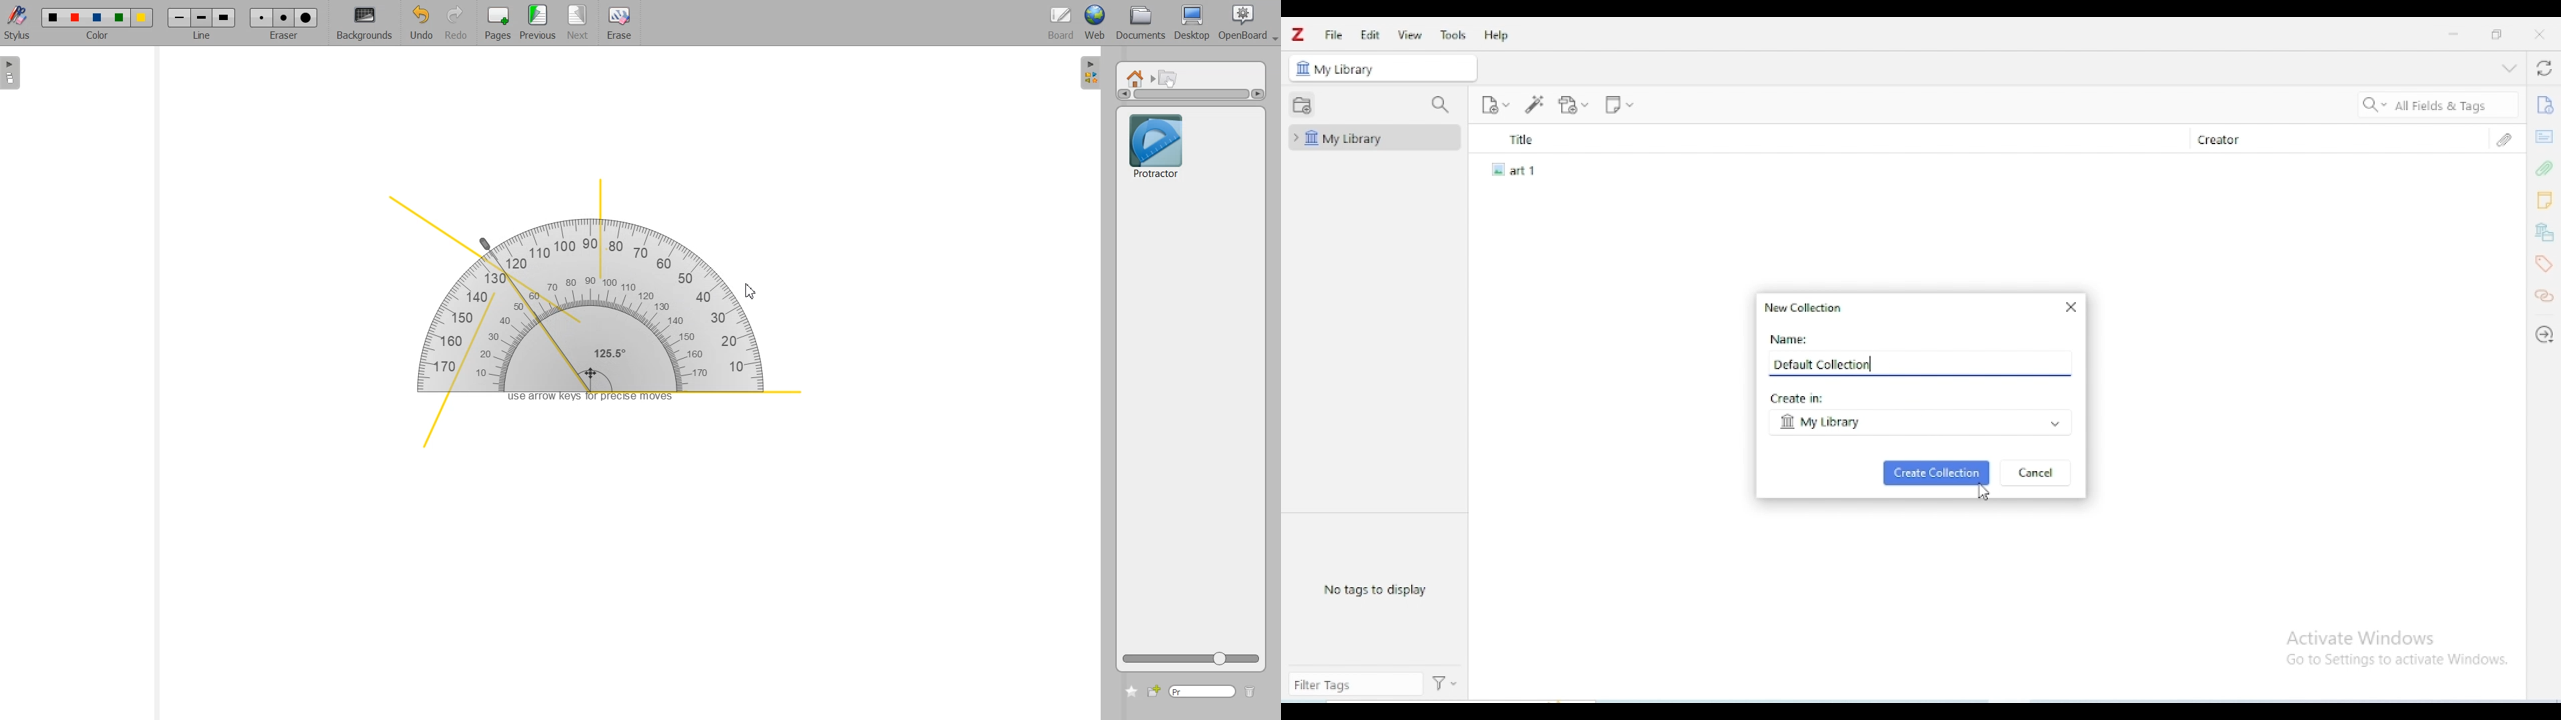 The image size is (2576, 728). I want to click on new collection, so click(1301, 103).